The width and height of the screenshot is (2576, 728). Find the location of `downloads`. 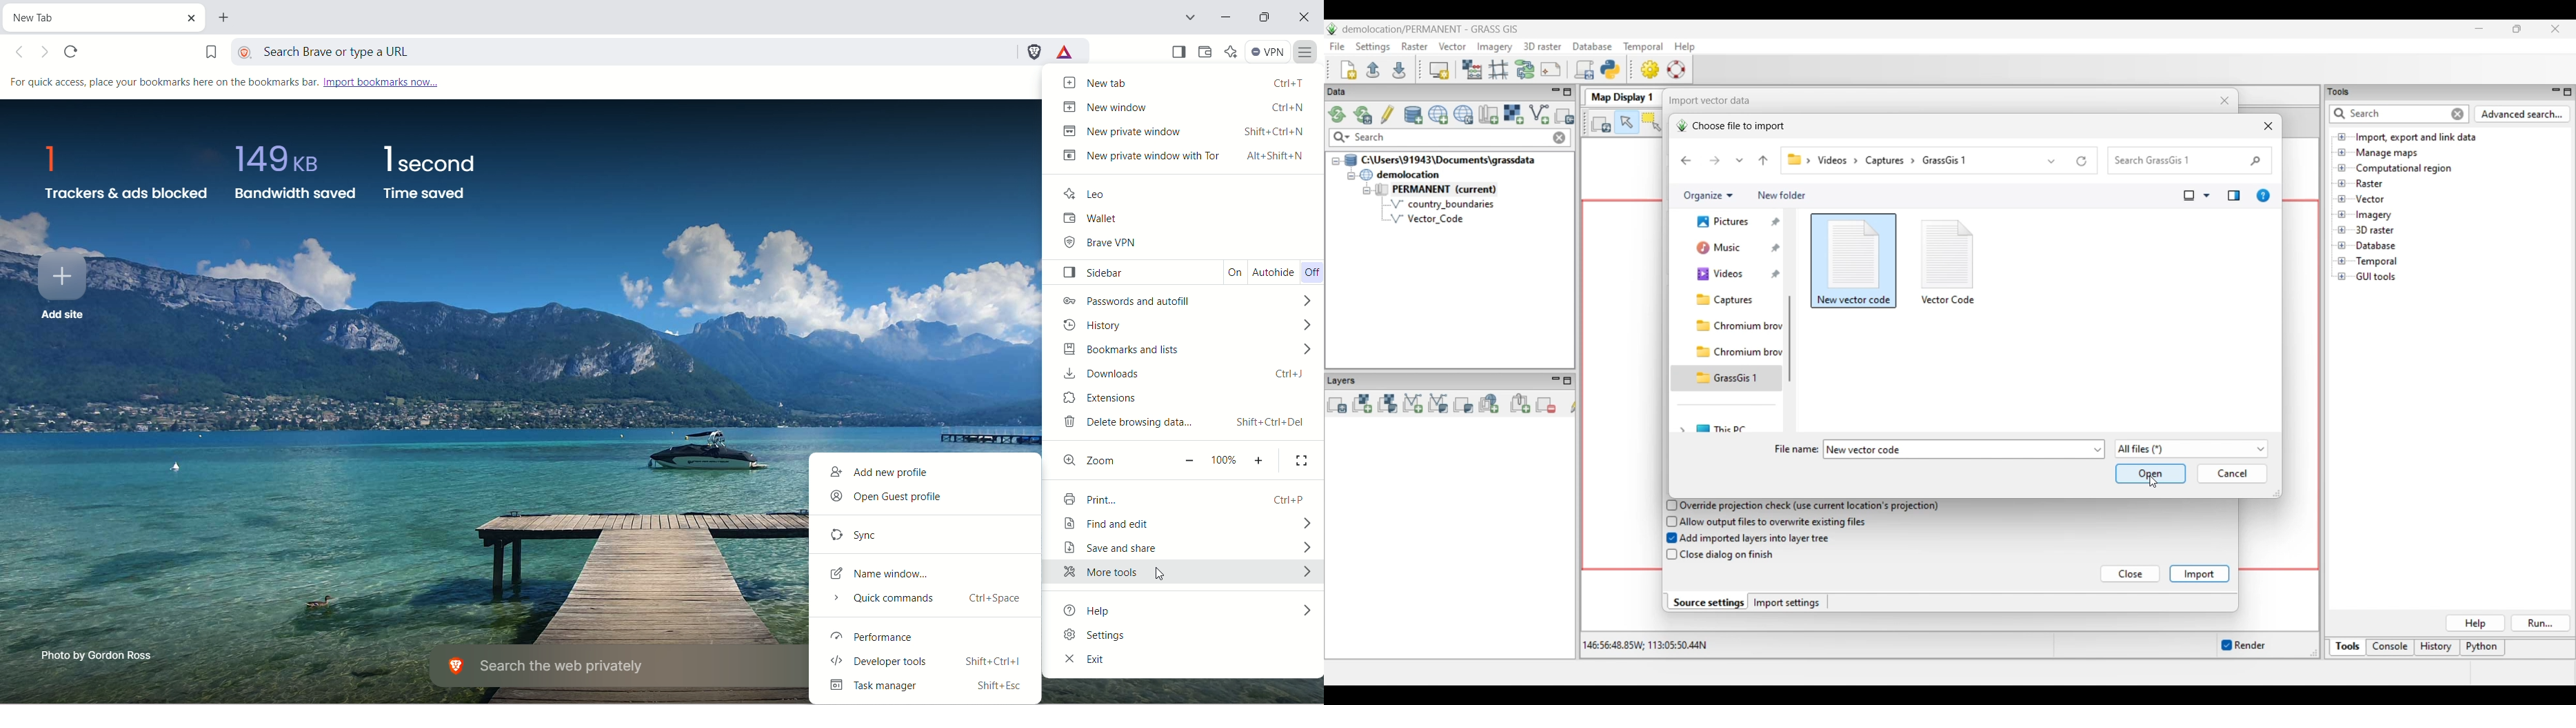

downloads is located at coordinates (1185, 375).